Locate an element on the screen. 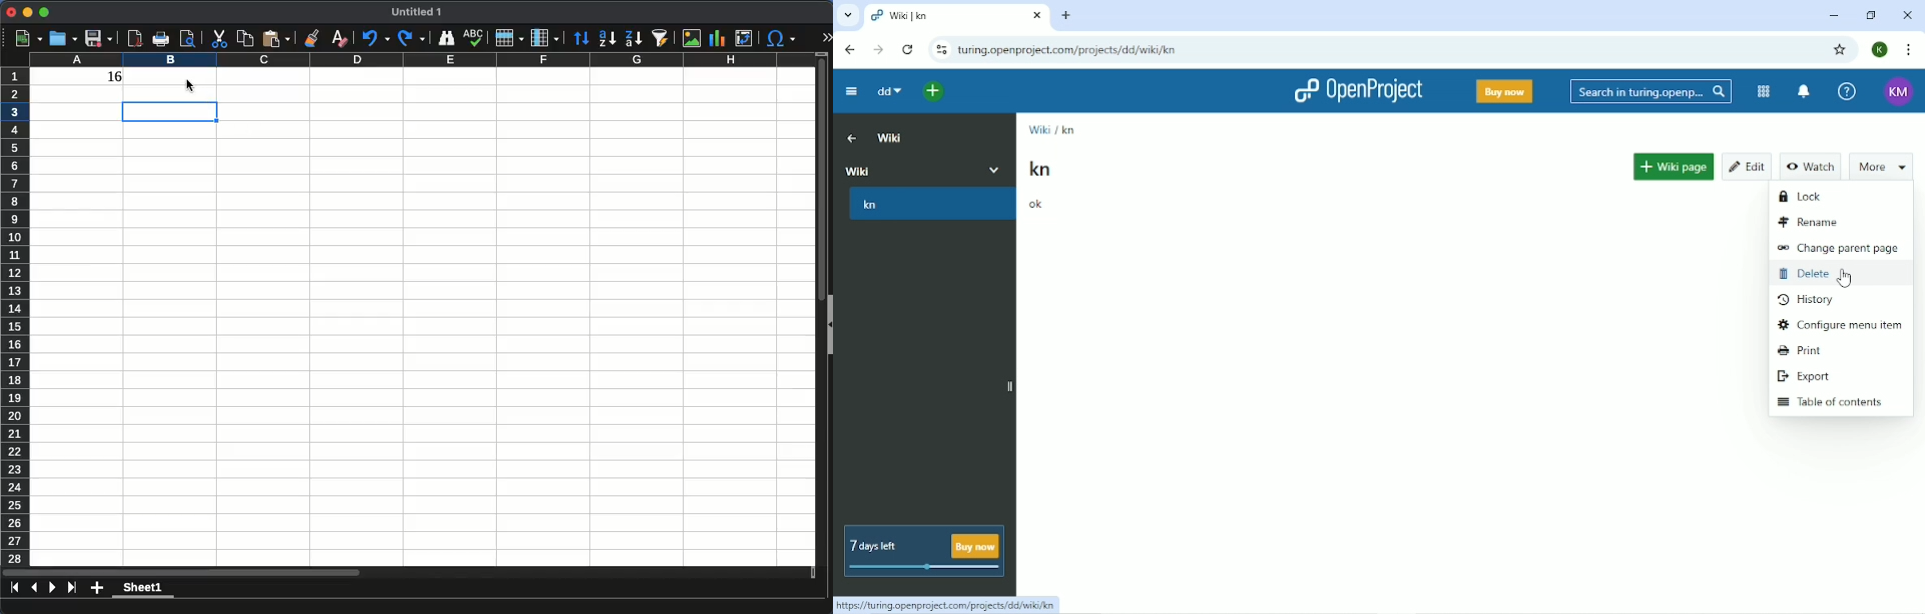 The width and height of the screenshot is (1932, 616). sheet1 is located at coordinates (144, 590).